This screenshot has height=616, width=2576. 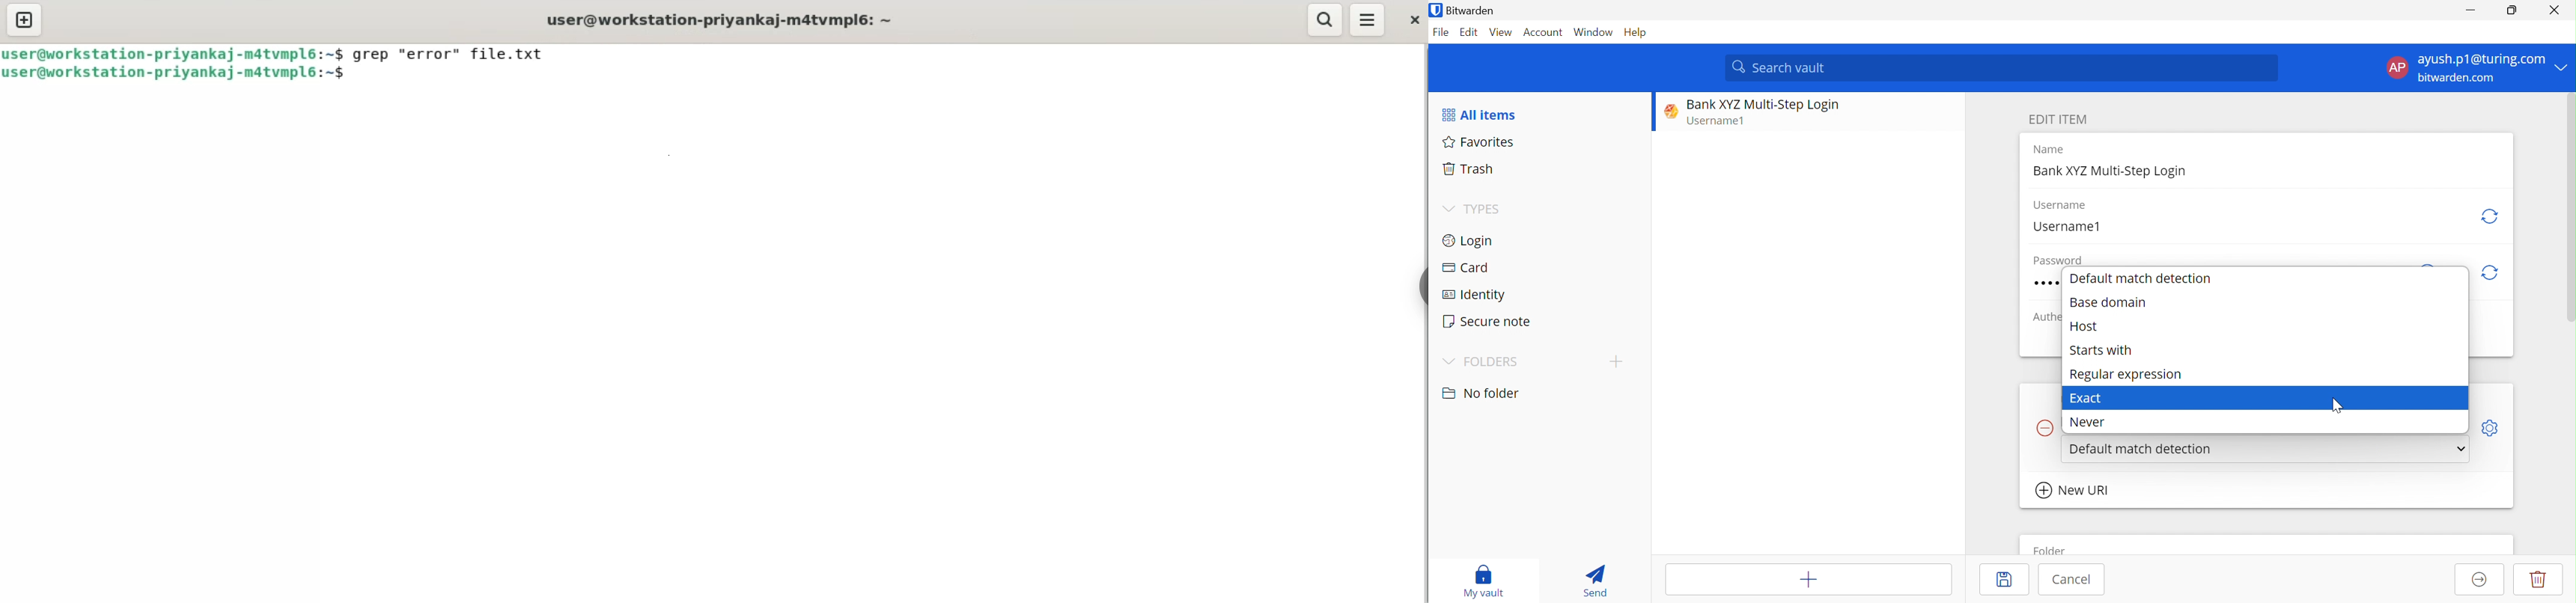 I want to click on All items, so click(x=1478, y=115).